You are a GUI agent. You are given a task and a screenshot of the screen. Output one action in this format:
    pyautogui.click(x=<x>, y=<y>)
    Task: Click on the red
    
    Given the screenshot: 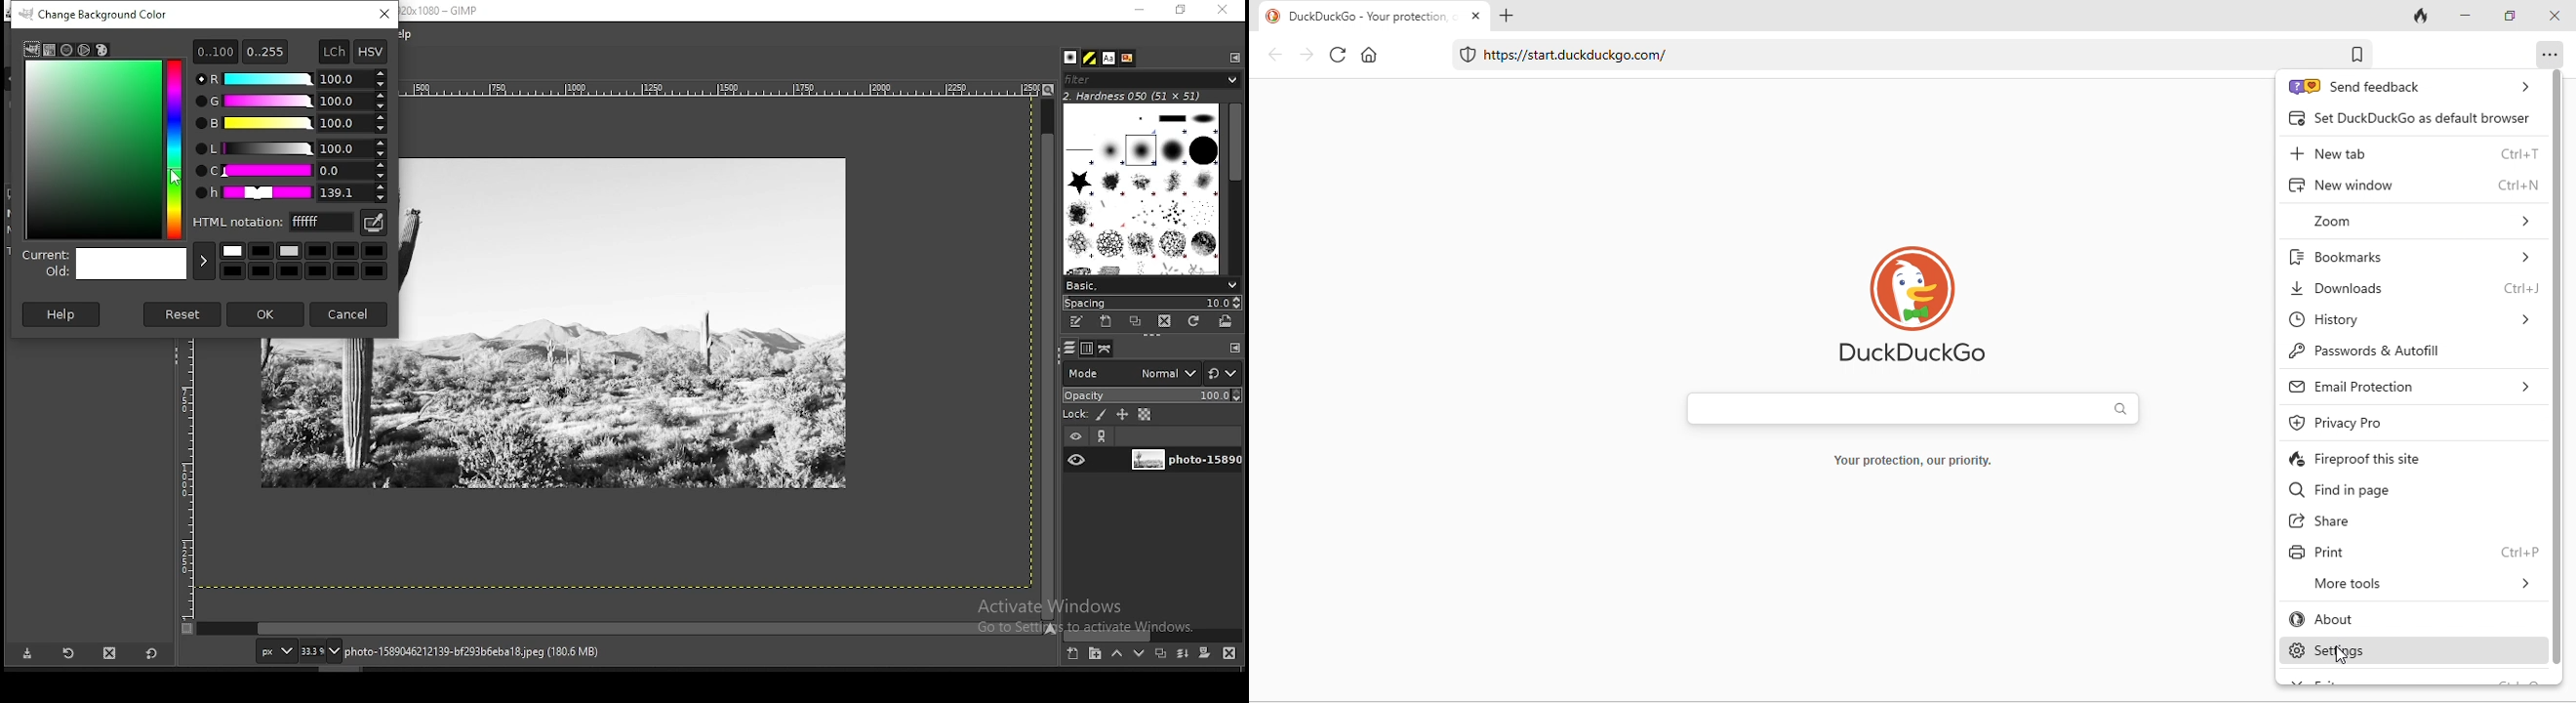 What is the action you would take?
    pyautogui.click(x=291, y=79)
    